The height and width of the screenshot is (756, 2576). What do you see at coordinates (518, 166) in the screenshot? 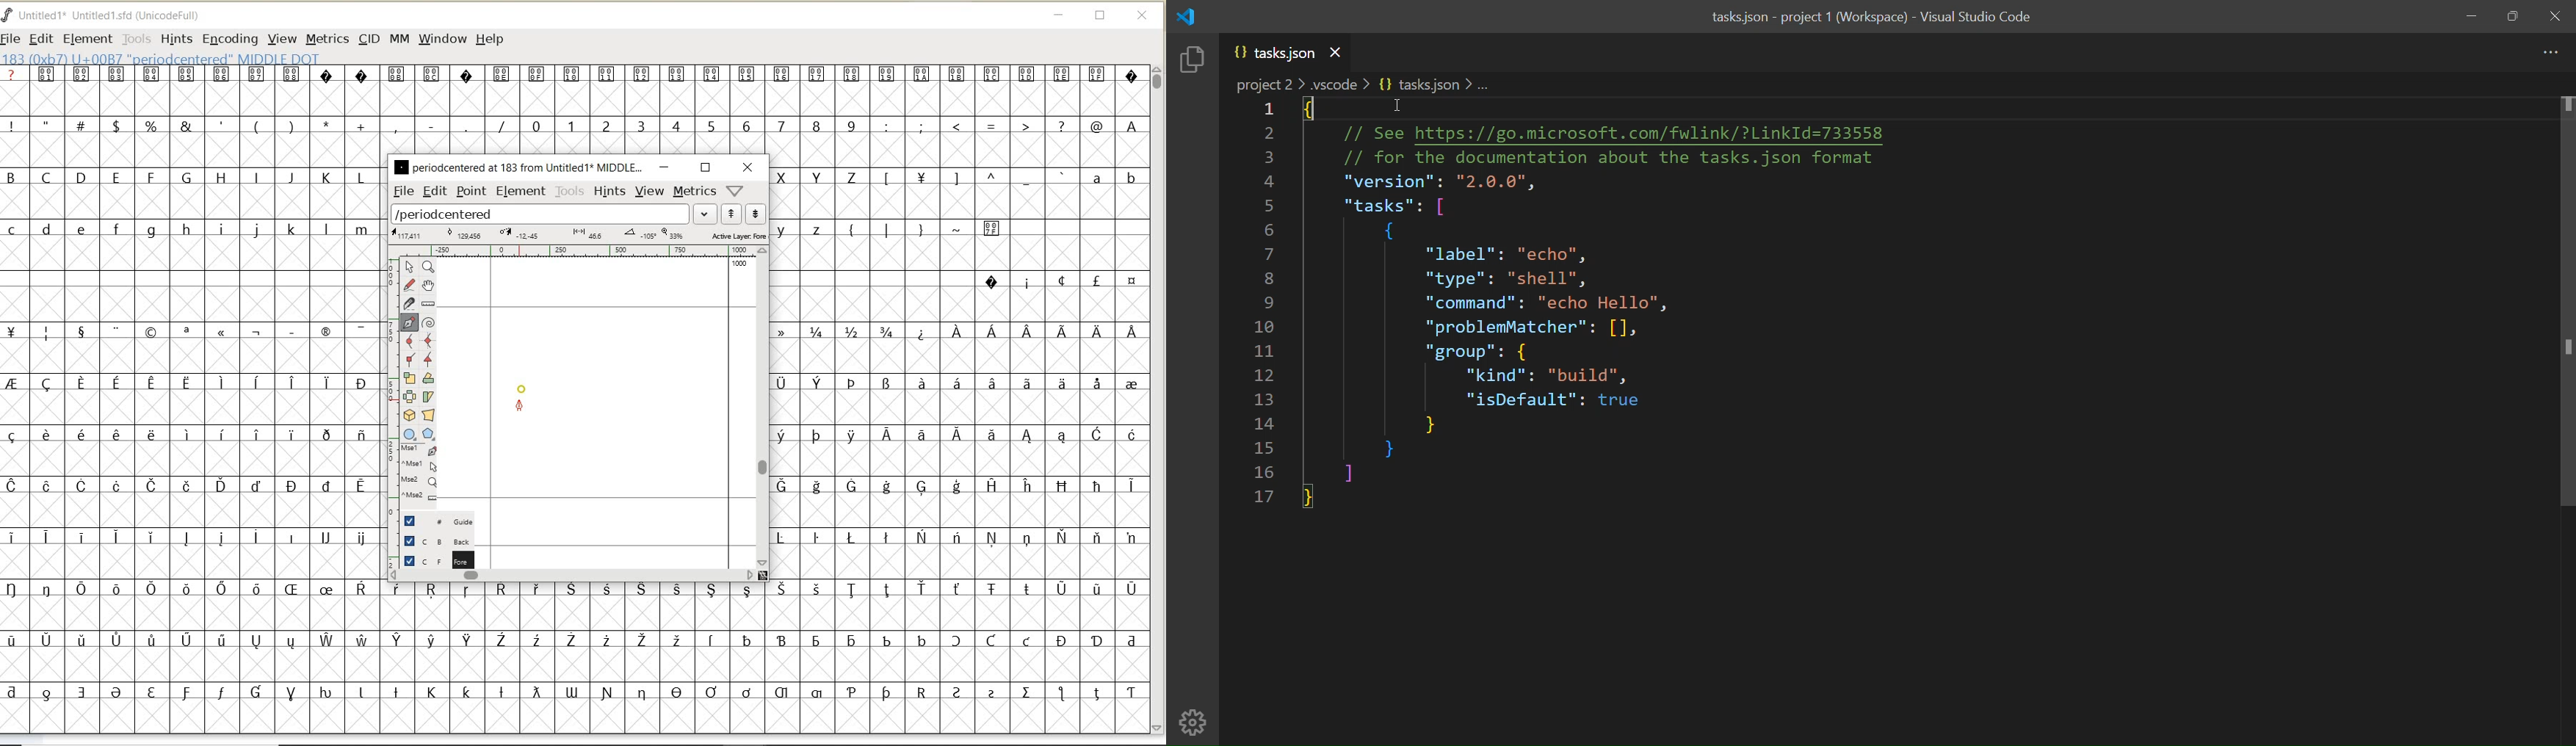
I see `glyph name` at bounding box center [518, 166].